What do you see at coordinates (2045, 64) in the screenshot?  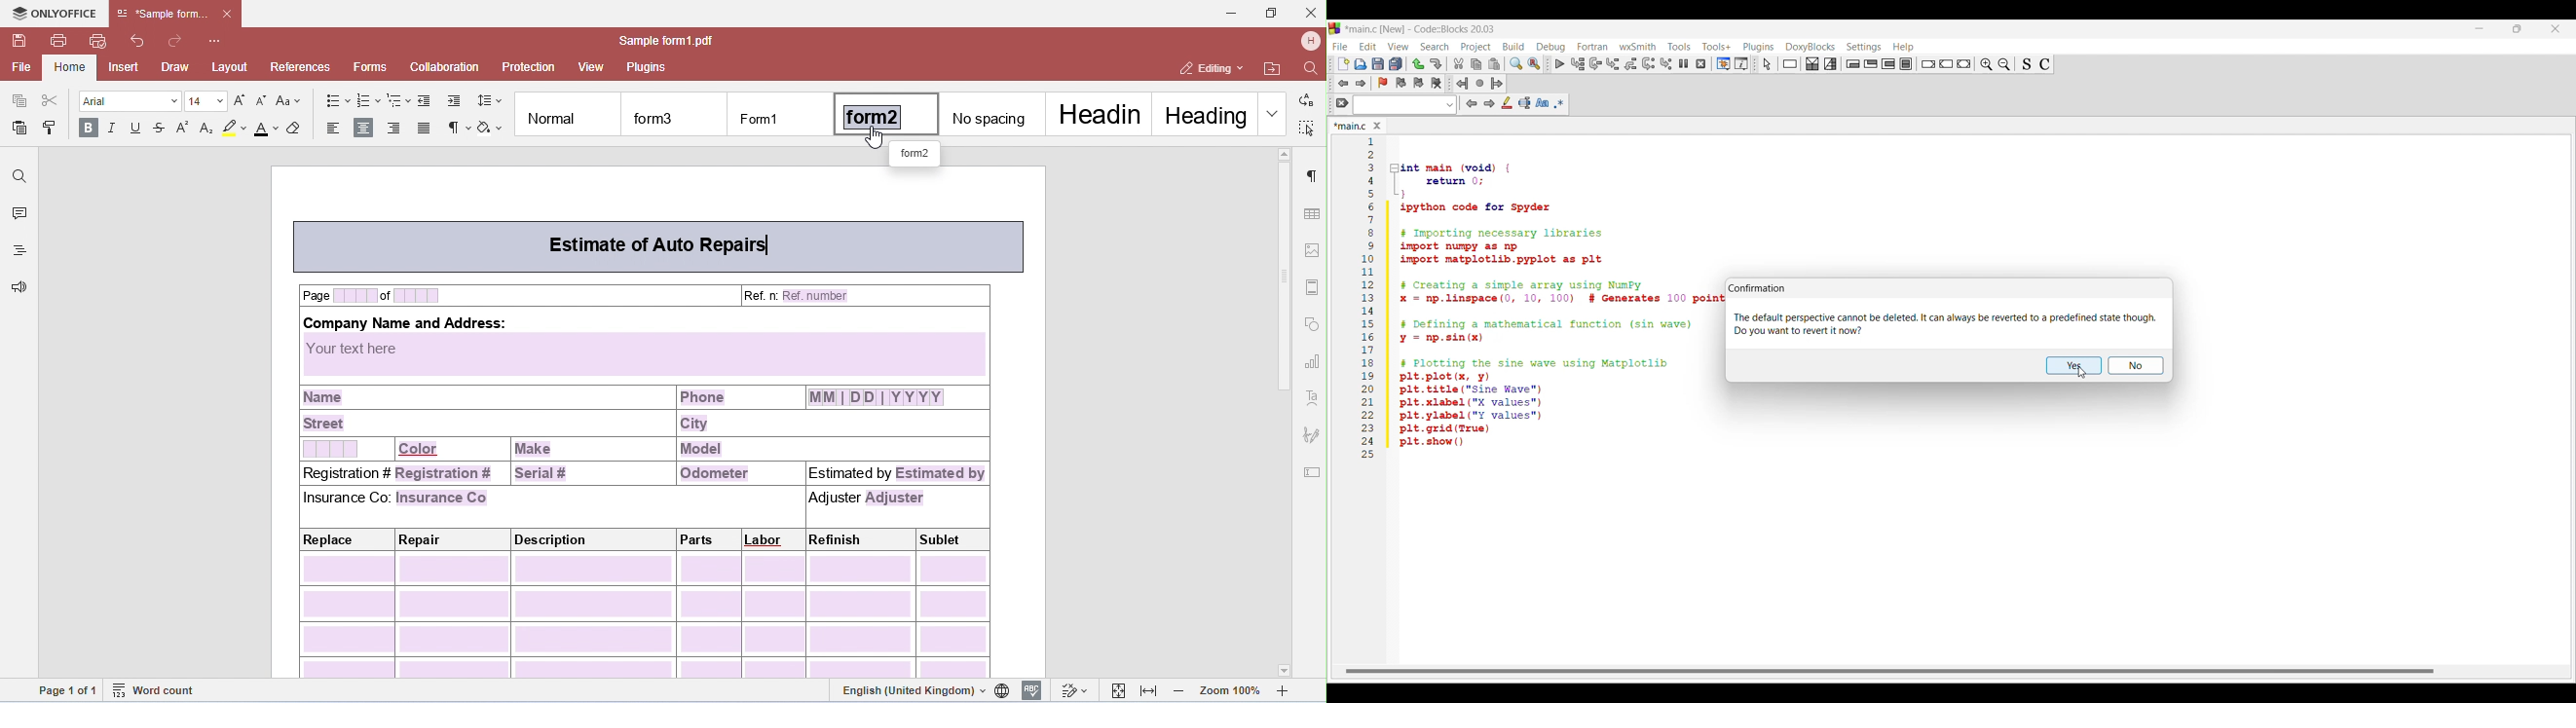 I see `Toggle comments` at bounding box center [2045, 64].